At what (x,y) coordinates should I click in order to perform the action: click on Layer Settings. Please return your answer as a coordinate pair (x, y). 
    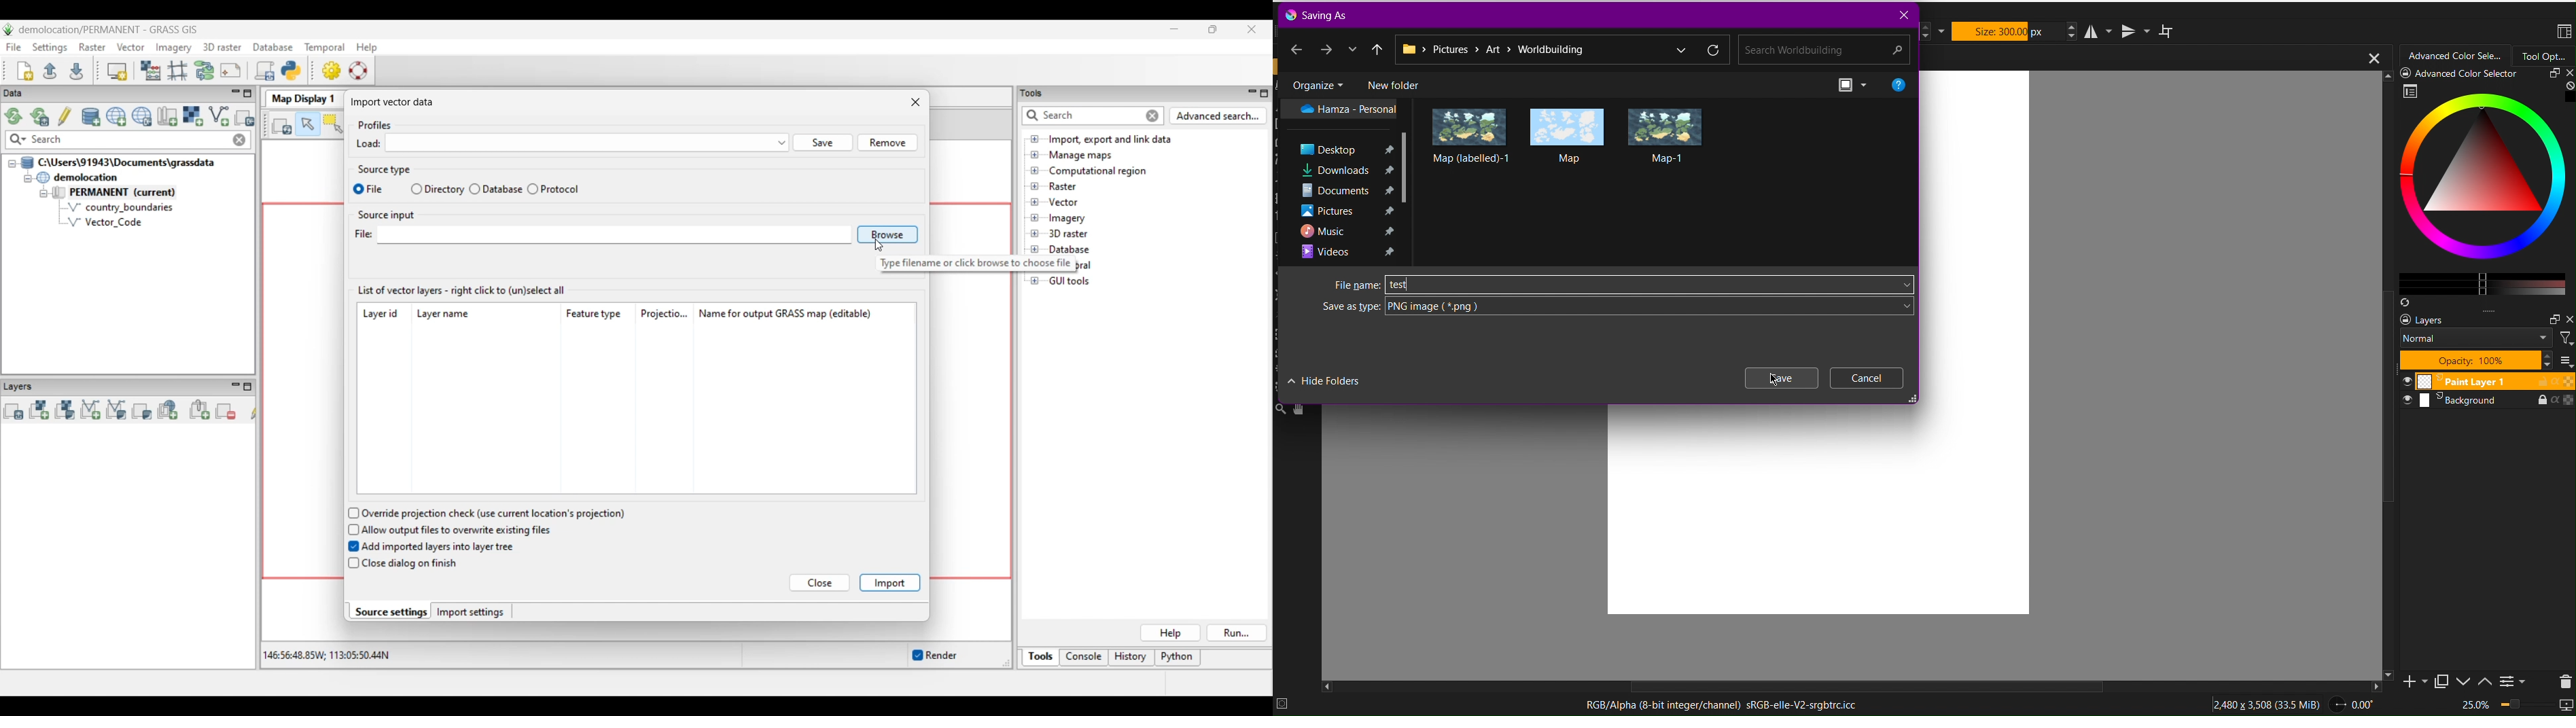
    Looking at the image, I should click on (2484, 340).